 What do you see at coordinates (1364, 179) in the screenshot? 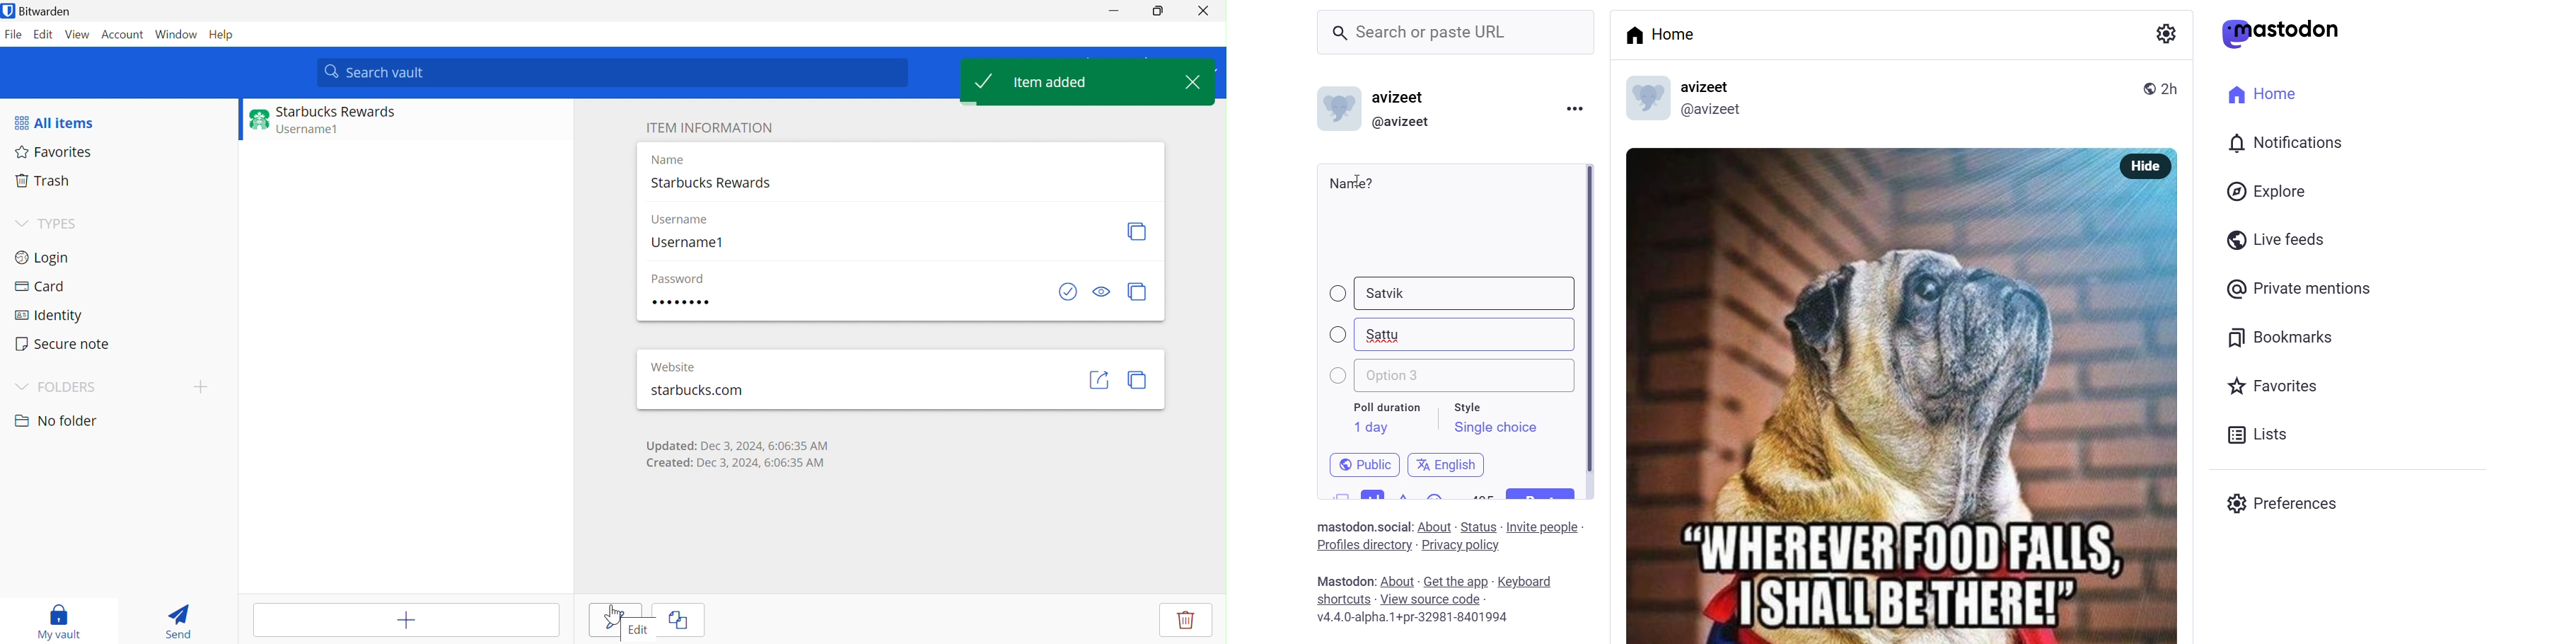
I see `cursor` at bounding box center [1364, 179].